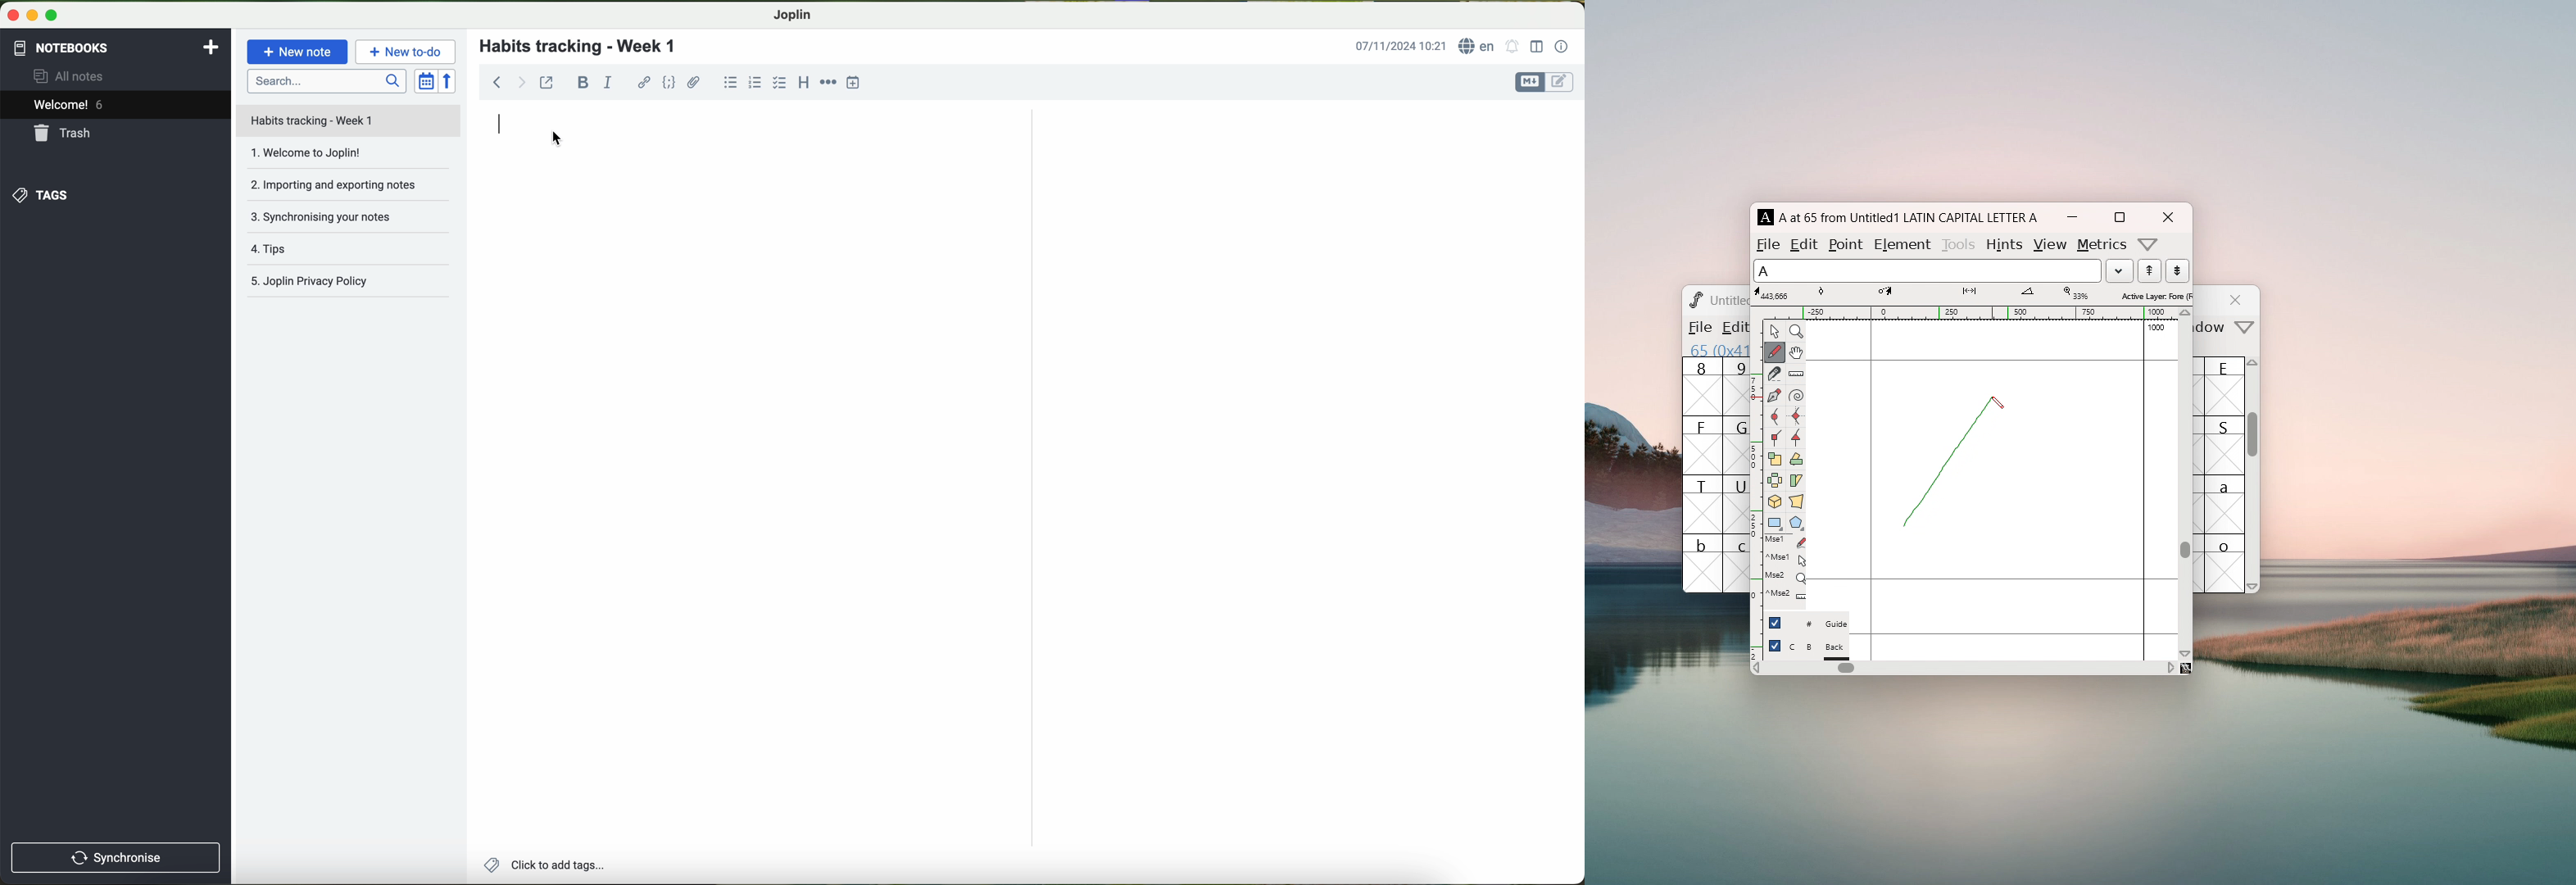 This screenshot has height=896, width=2576. What do you see at coordinates (1735, 445) in the screenshot?
I see `G` at bounding box center [1735, 445].